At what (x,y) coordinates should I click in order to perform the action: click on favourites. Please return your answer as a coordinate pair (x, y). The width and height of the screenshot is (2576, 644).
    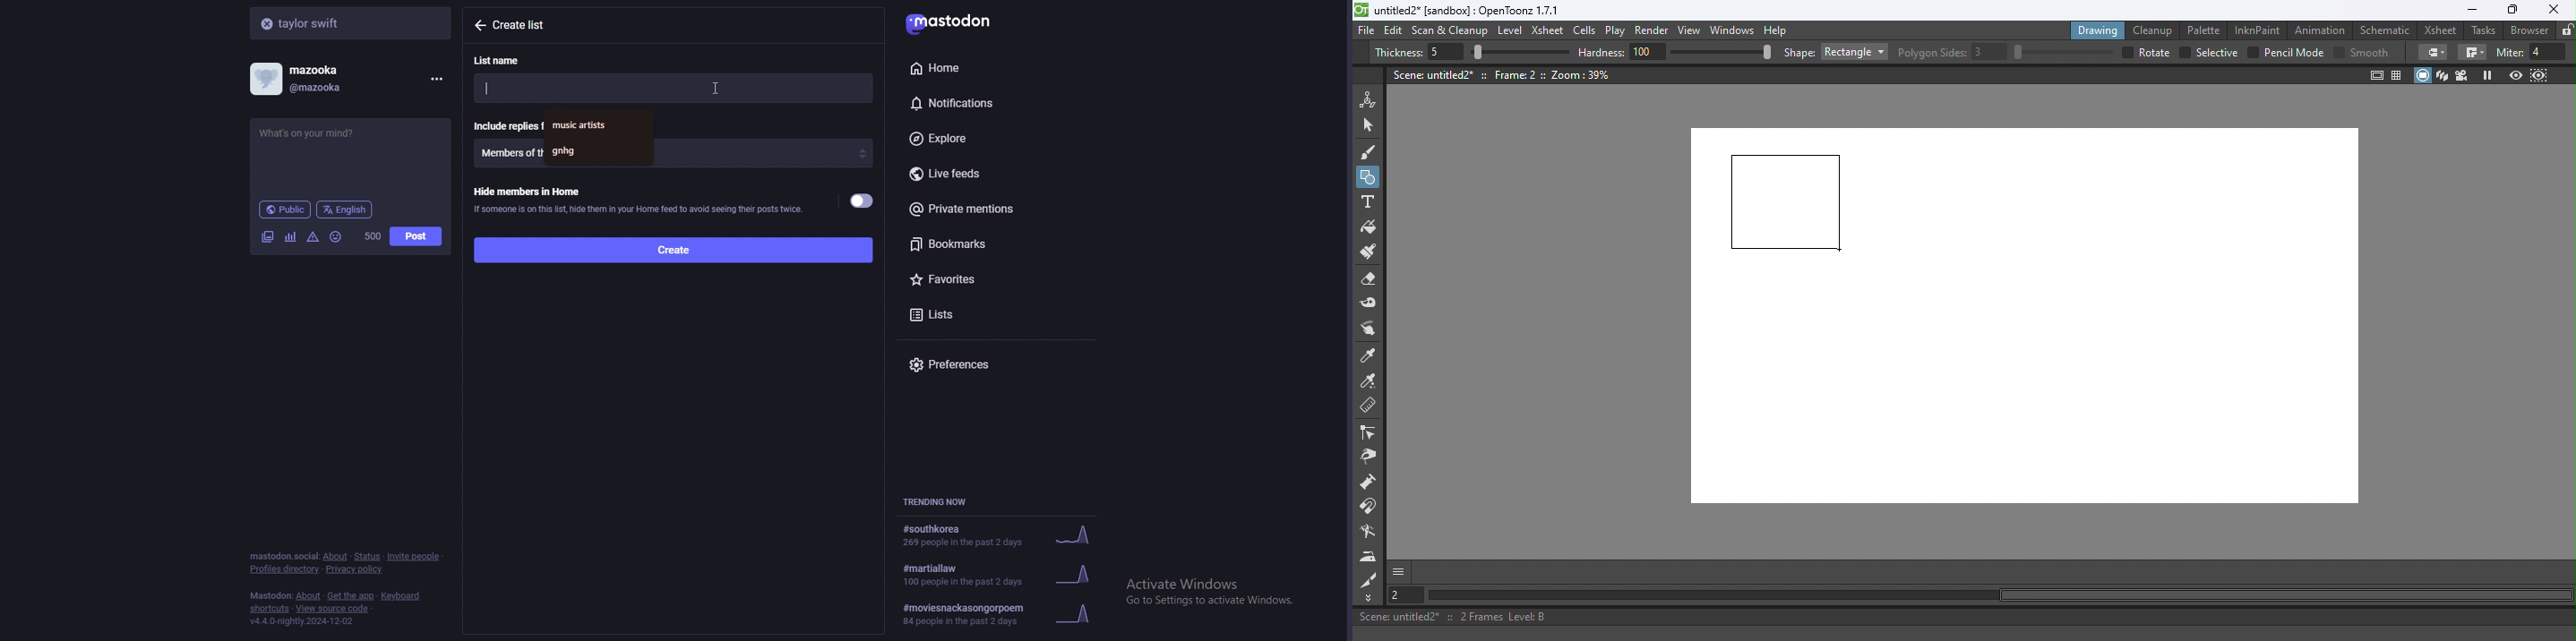
    Looking at the image, I should click on (985, 277).